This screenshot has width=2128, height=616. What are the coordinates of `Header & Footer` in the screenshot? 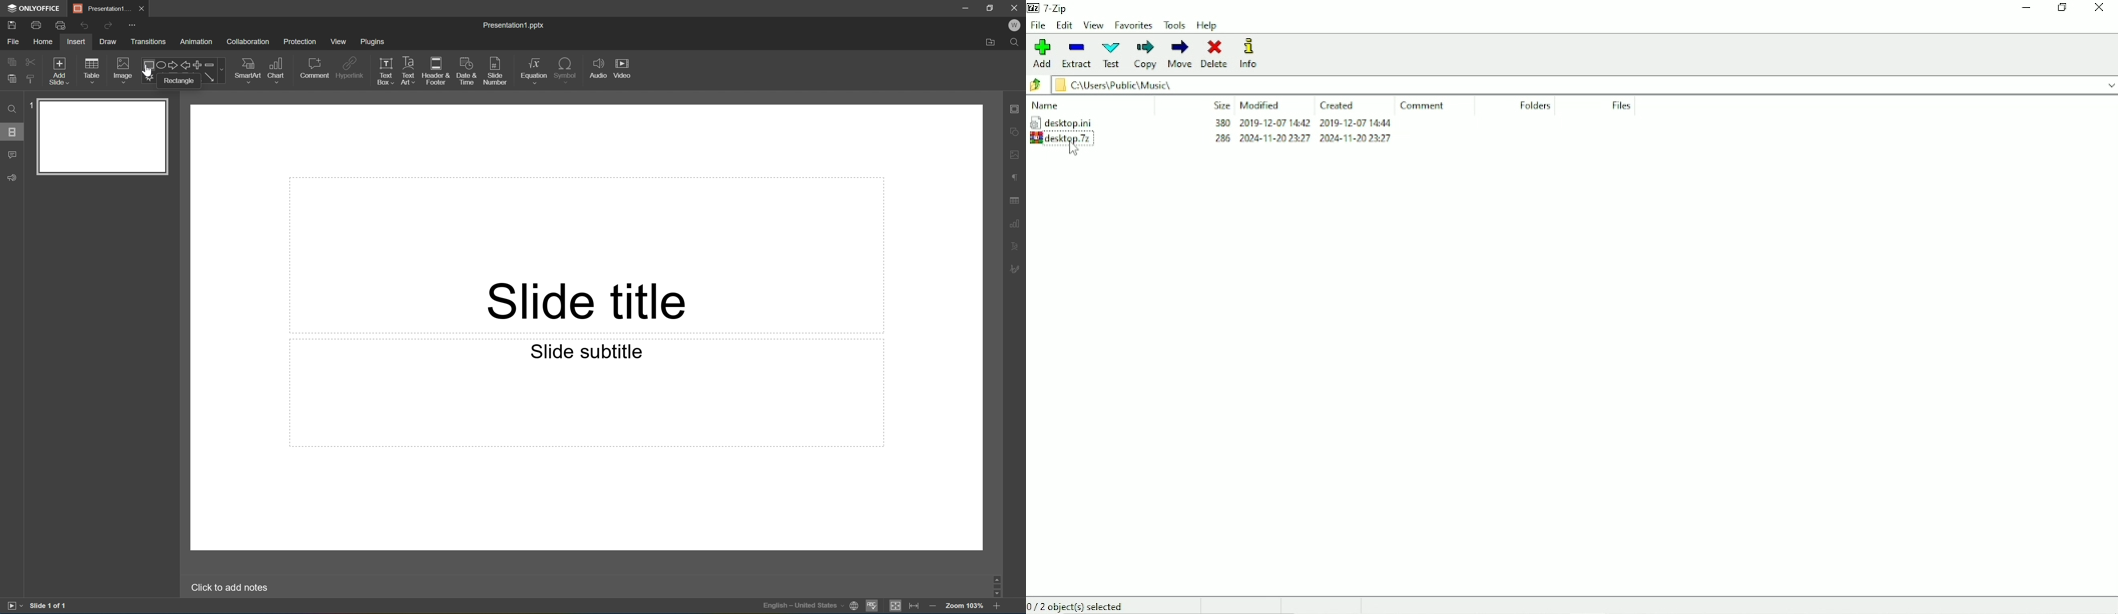 It's located at (436, 71).